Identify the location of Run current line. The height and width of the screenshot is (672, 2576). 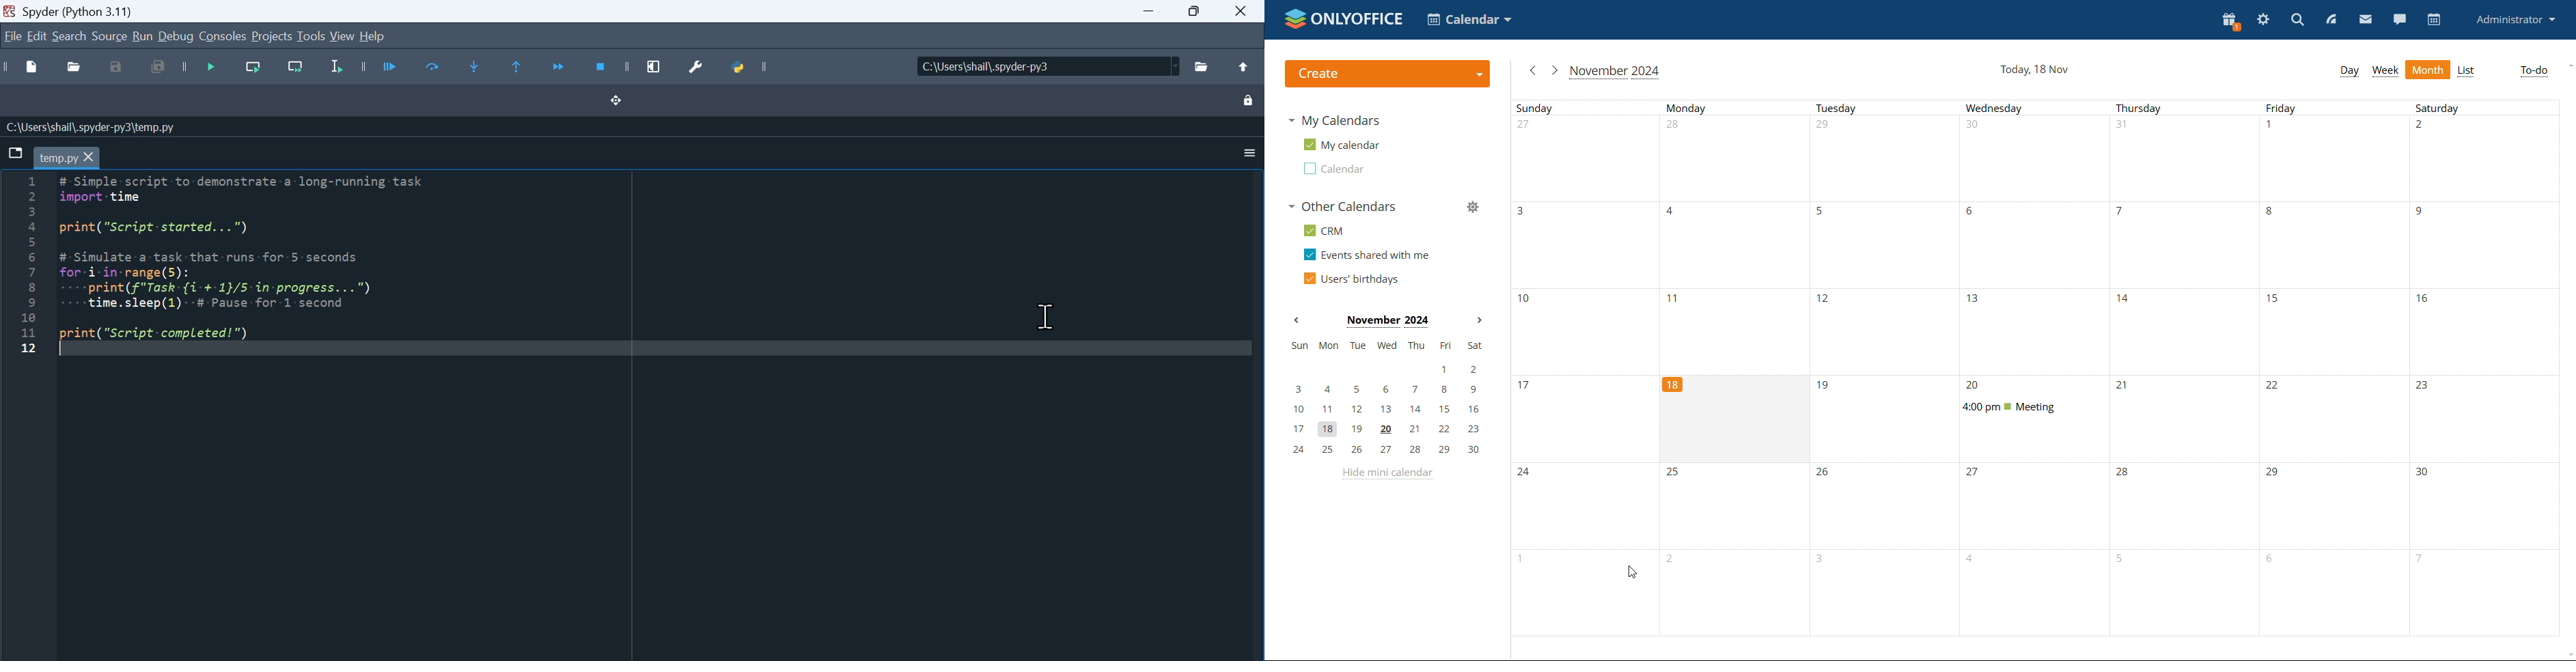
(254, 67).